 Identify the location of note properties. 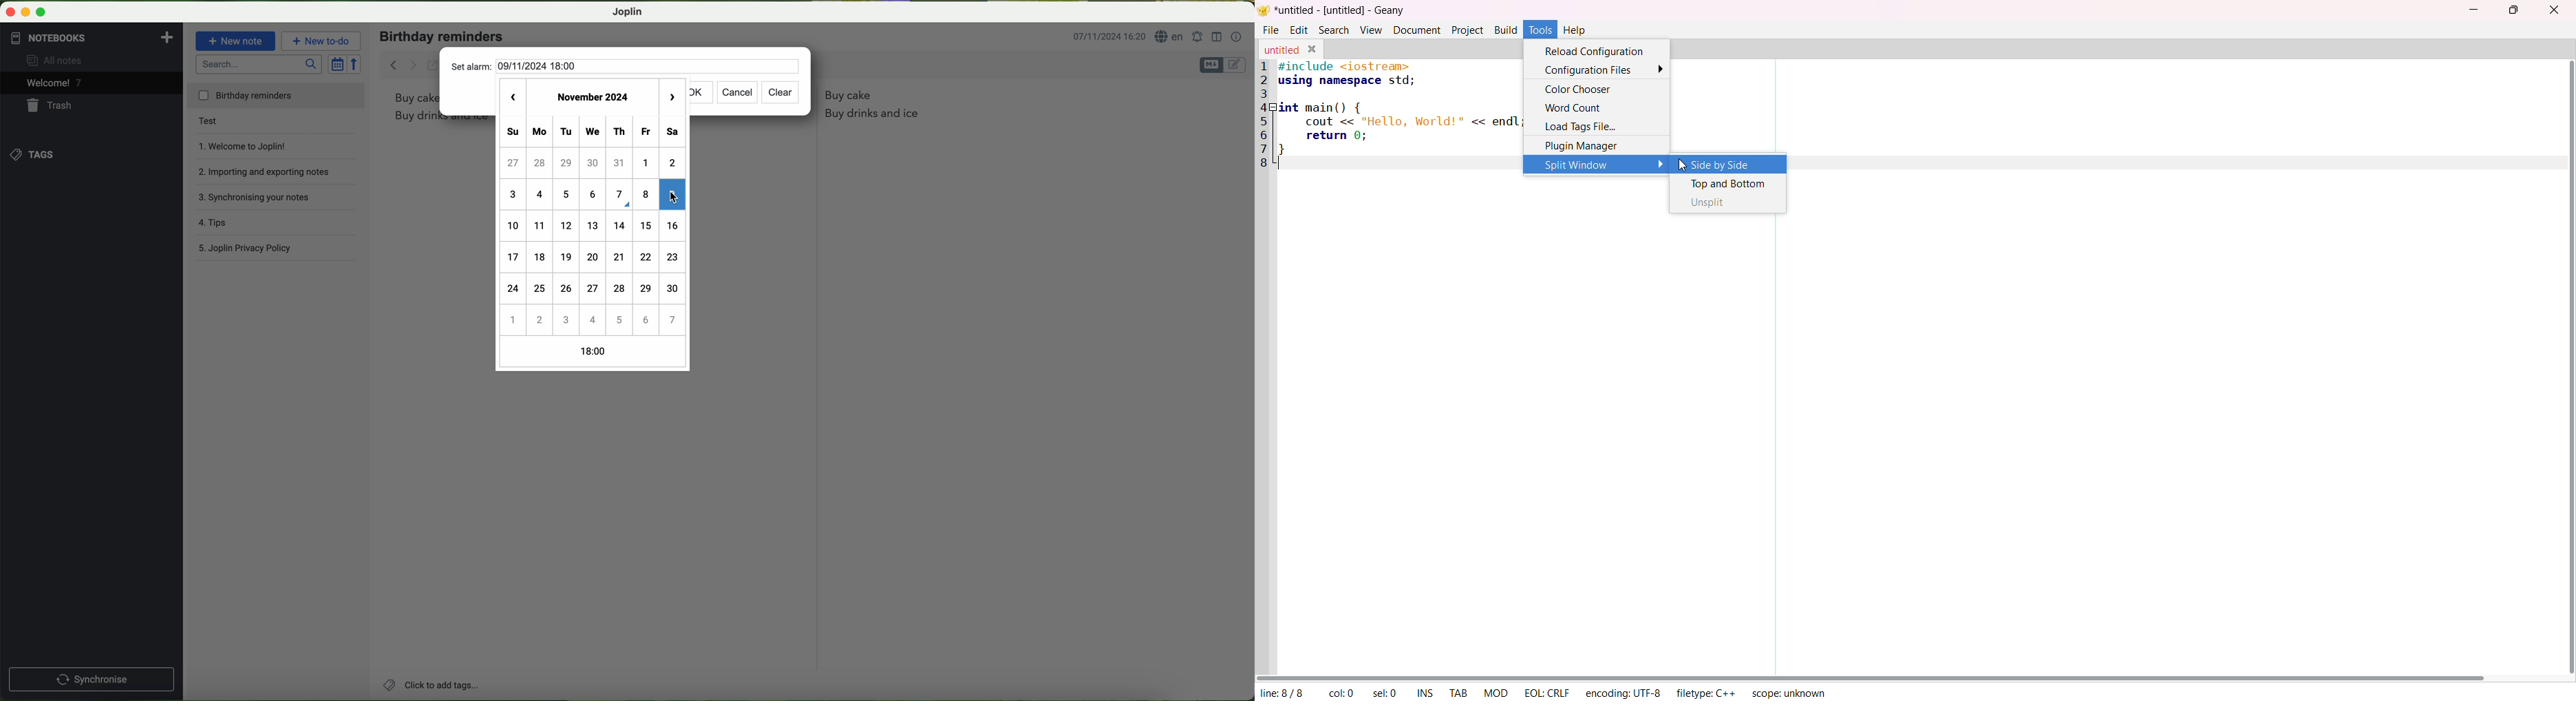
(1237, 37).